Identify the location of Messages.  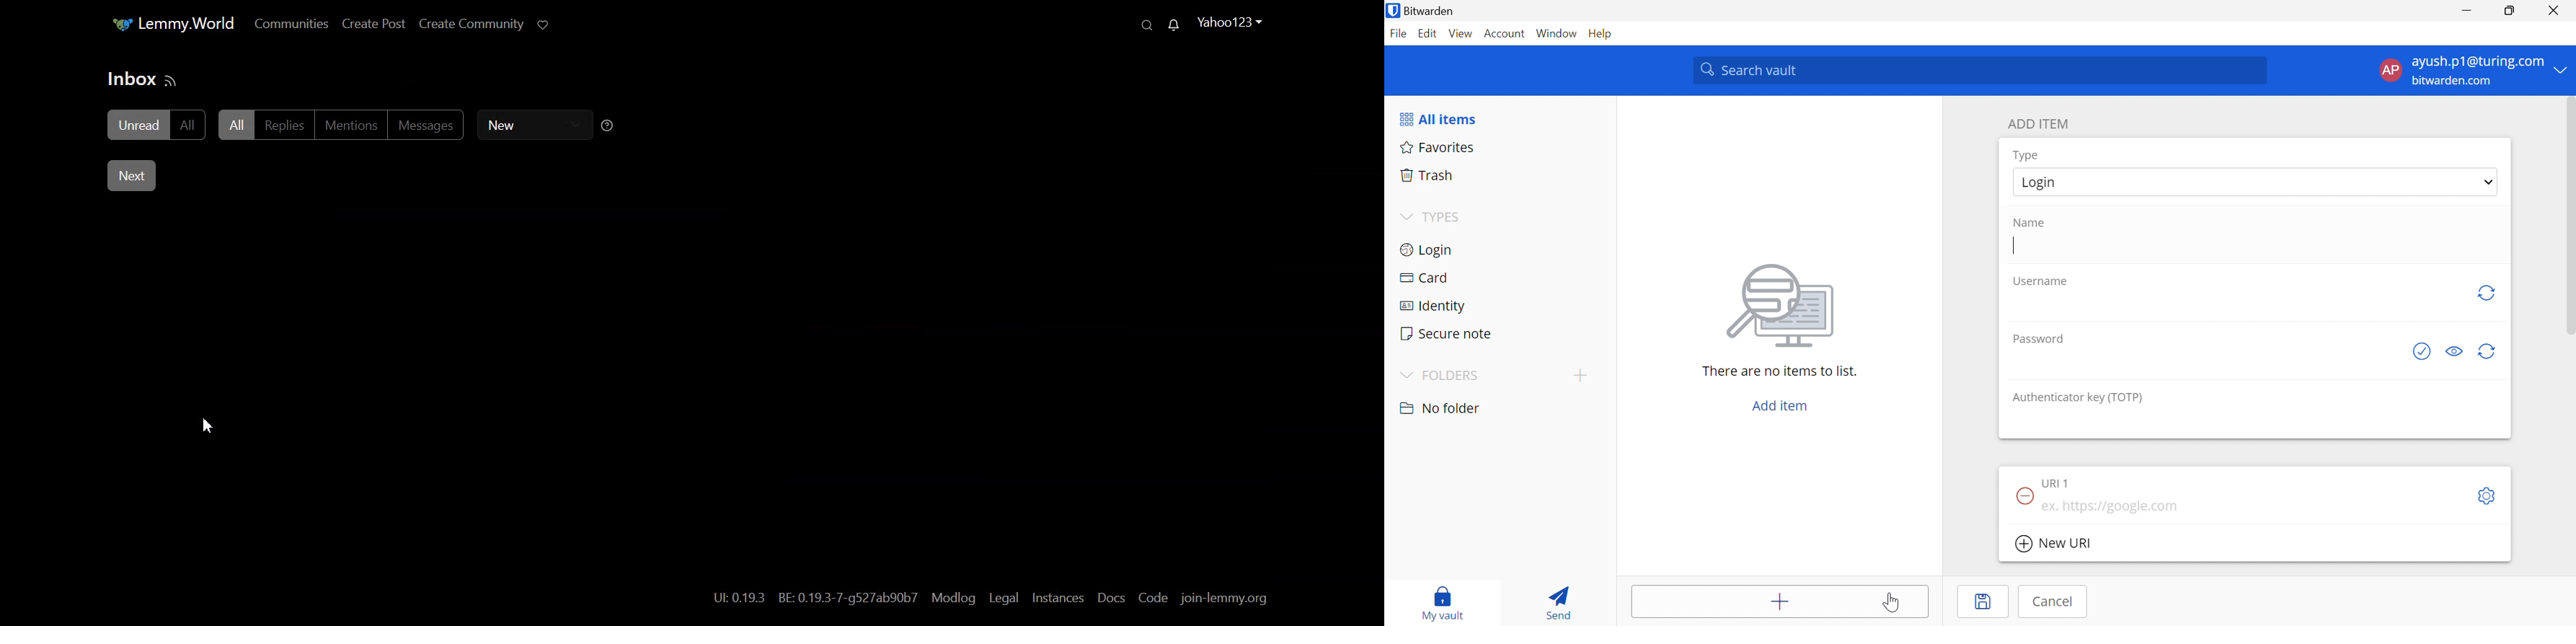
(431, 125).